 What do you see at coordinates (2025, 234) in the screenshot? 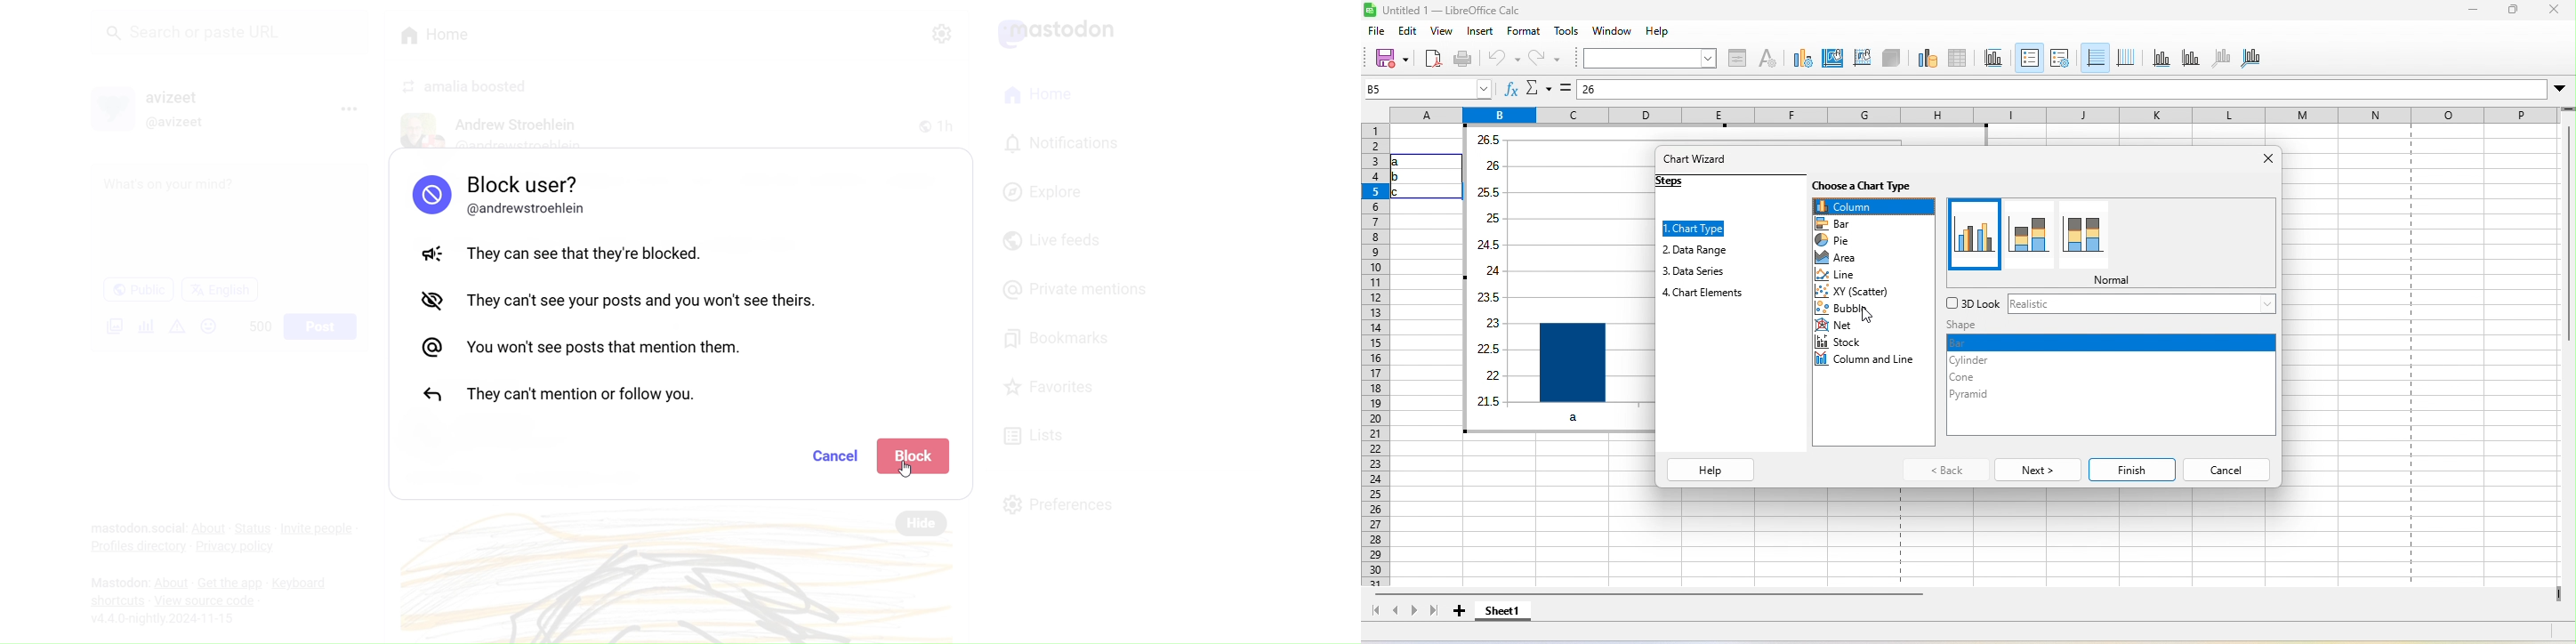
I see `stacked` at bounding box center [2025, 234].